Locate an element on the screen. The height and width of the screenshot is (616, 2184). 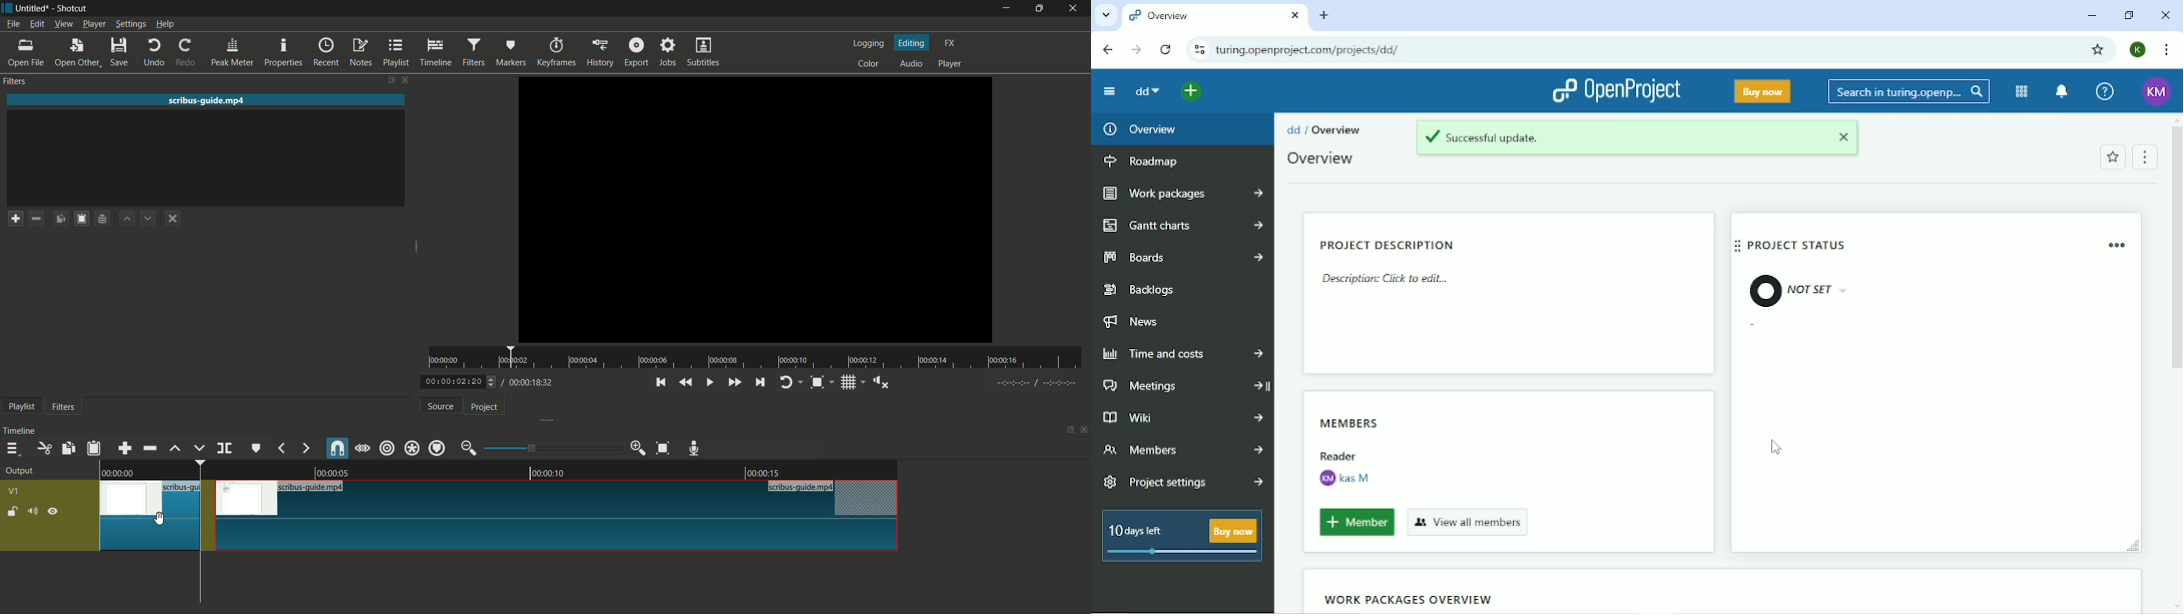
ripple delete is located at coordinates (150, 448).